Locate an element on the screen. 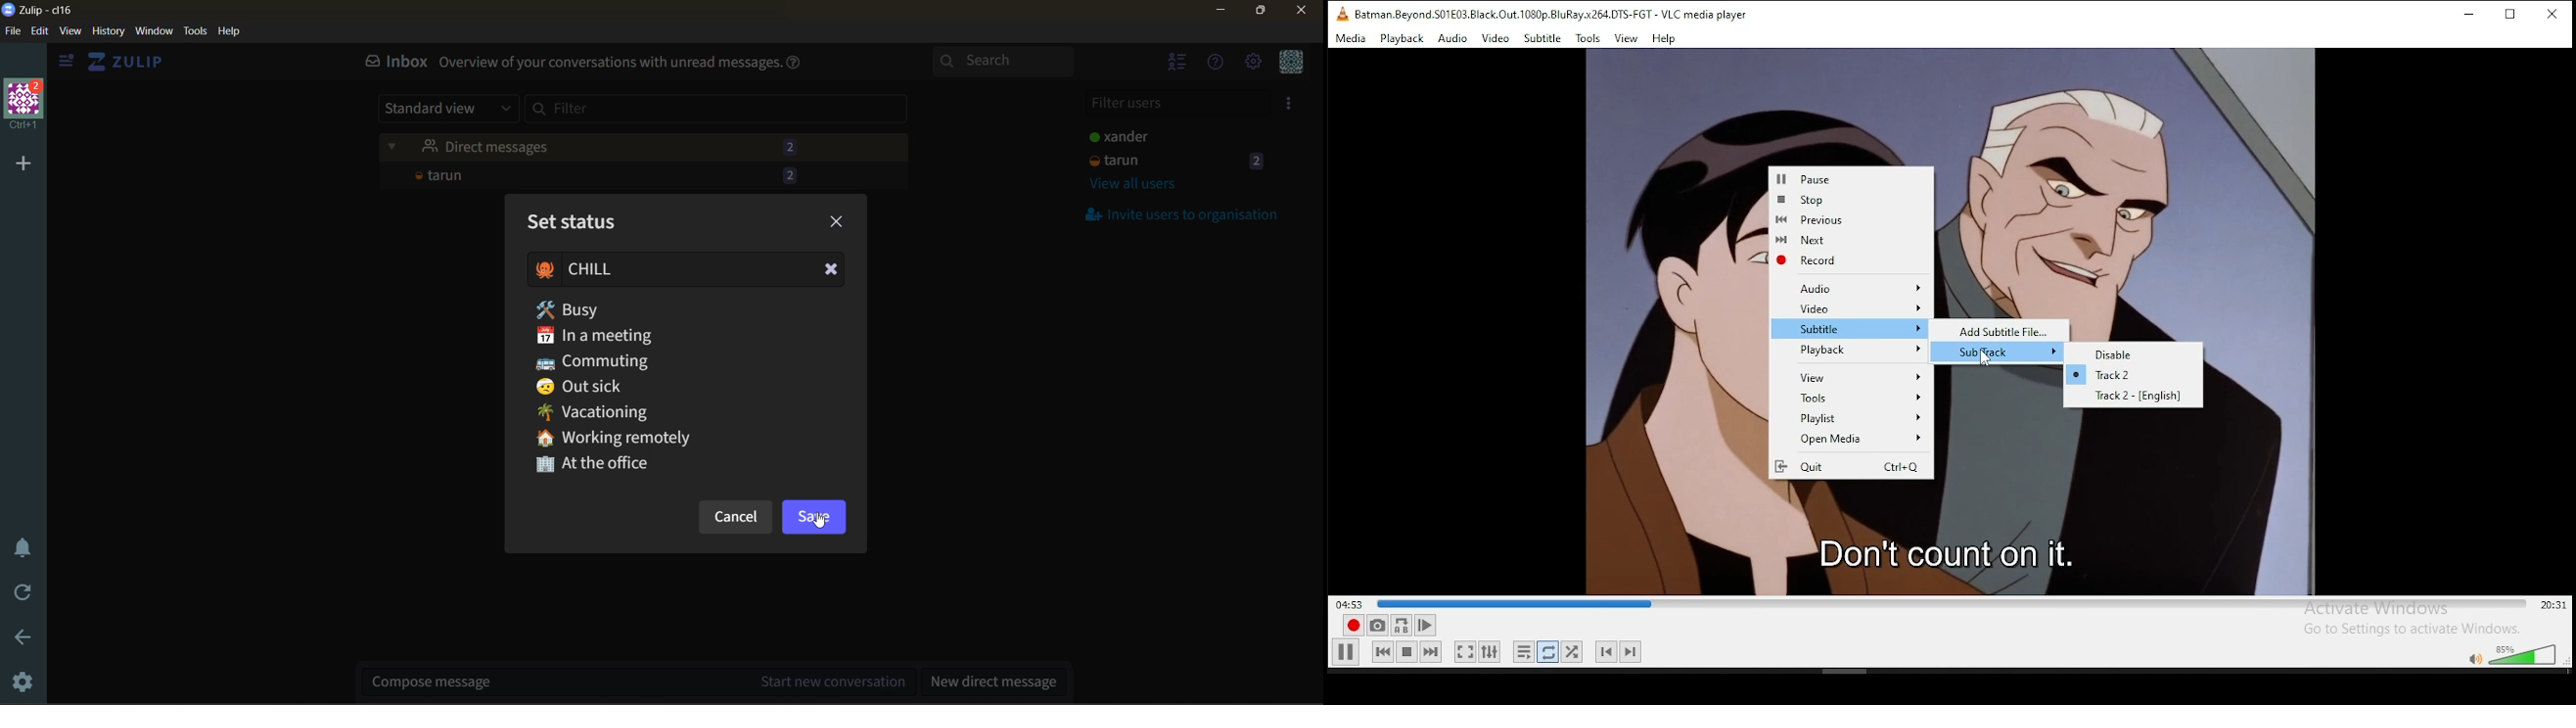 The image size is (2576, 728). invite users to organisation is located at coordinates (1192, 214).